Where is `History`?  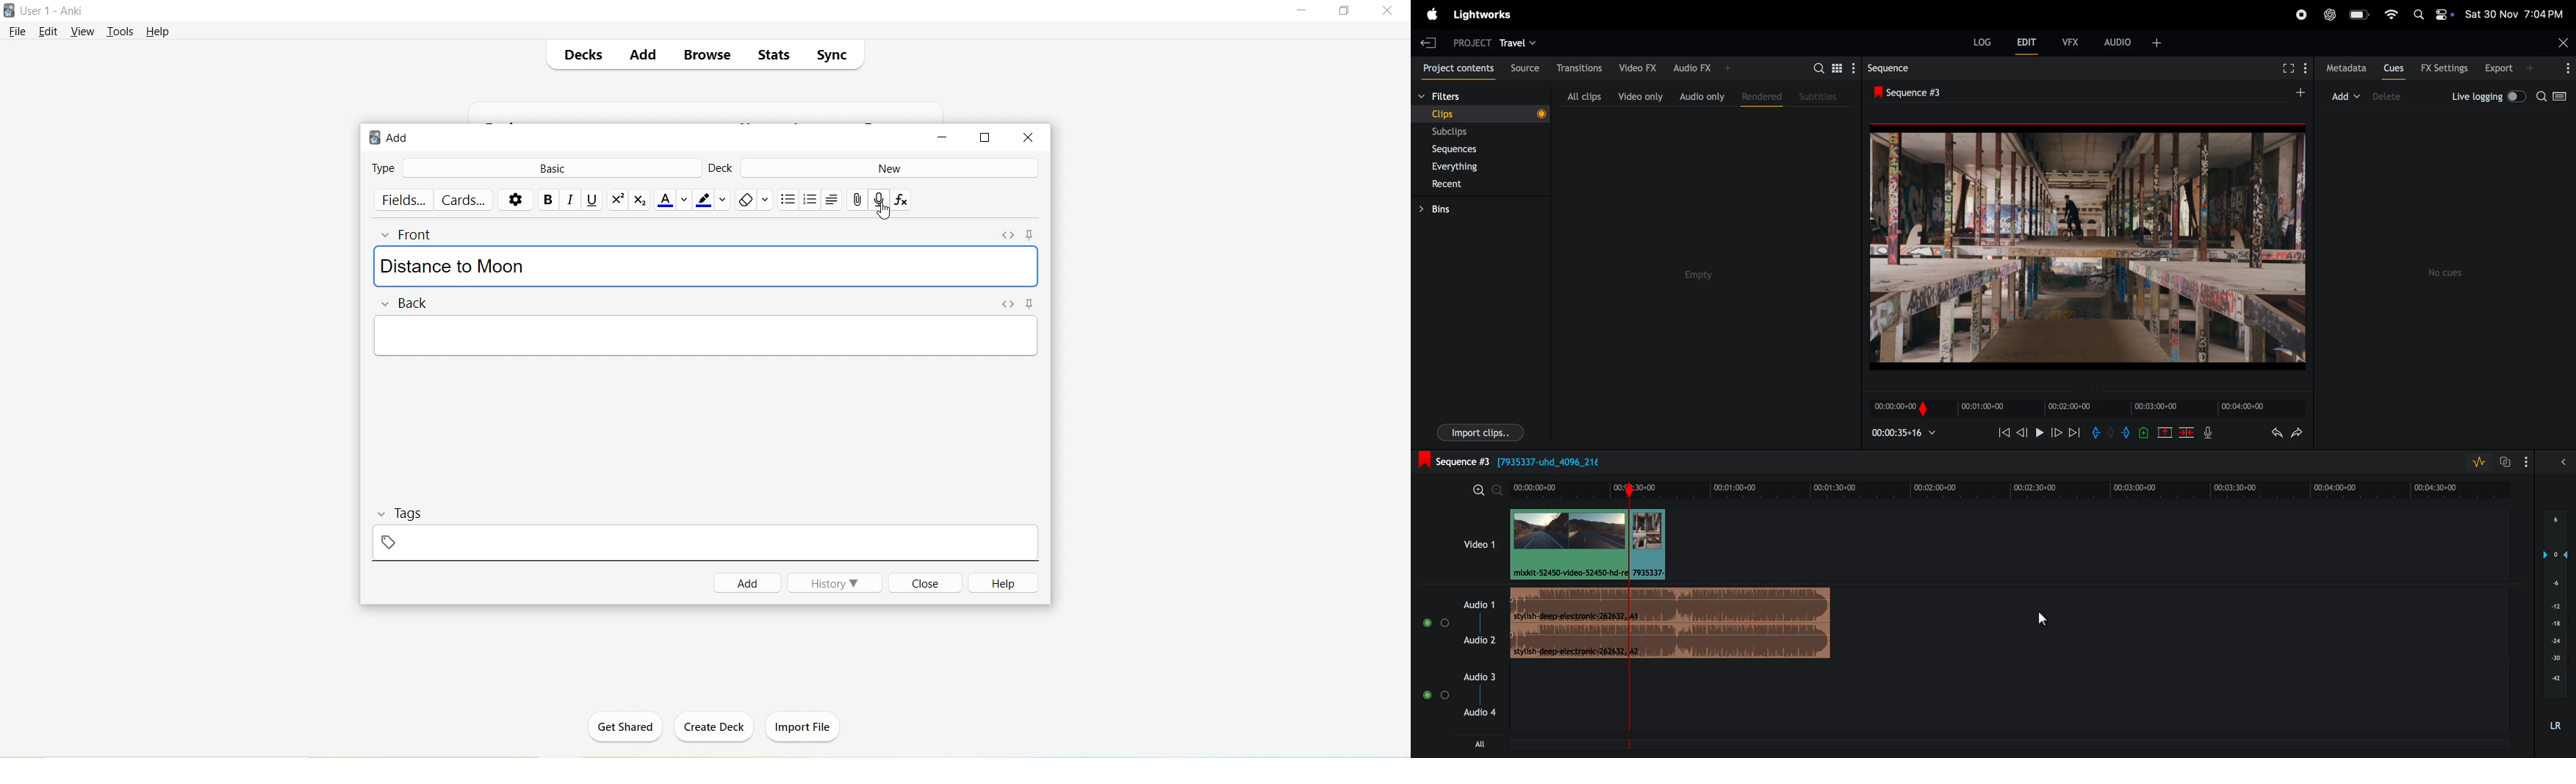
History is located at coordinates (835, 582).